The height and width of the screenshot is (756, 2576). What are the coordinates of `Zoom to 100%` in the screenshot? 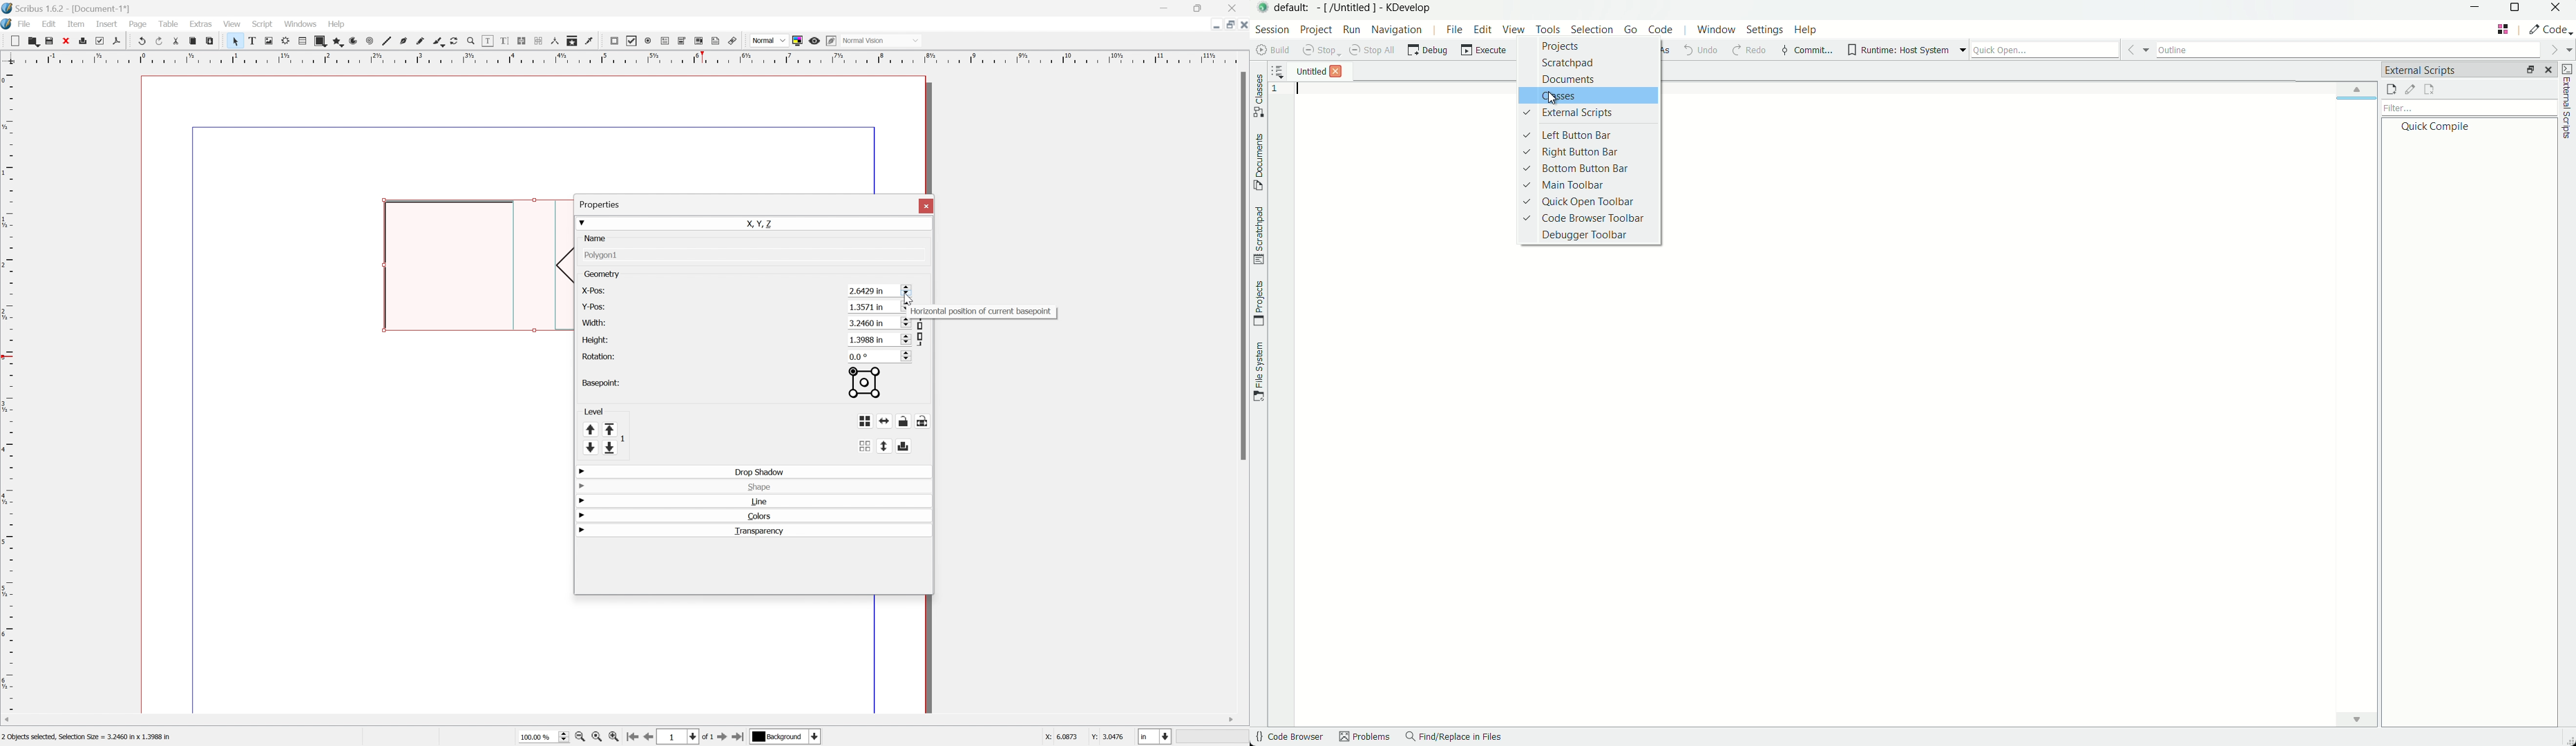 It's located at (595, 739).